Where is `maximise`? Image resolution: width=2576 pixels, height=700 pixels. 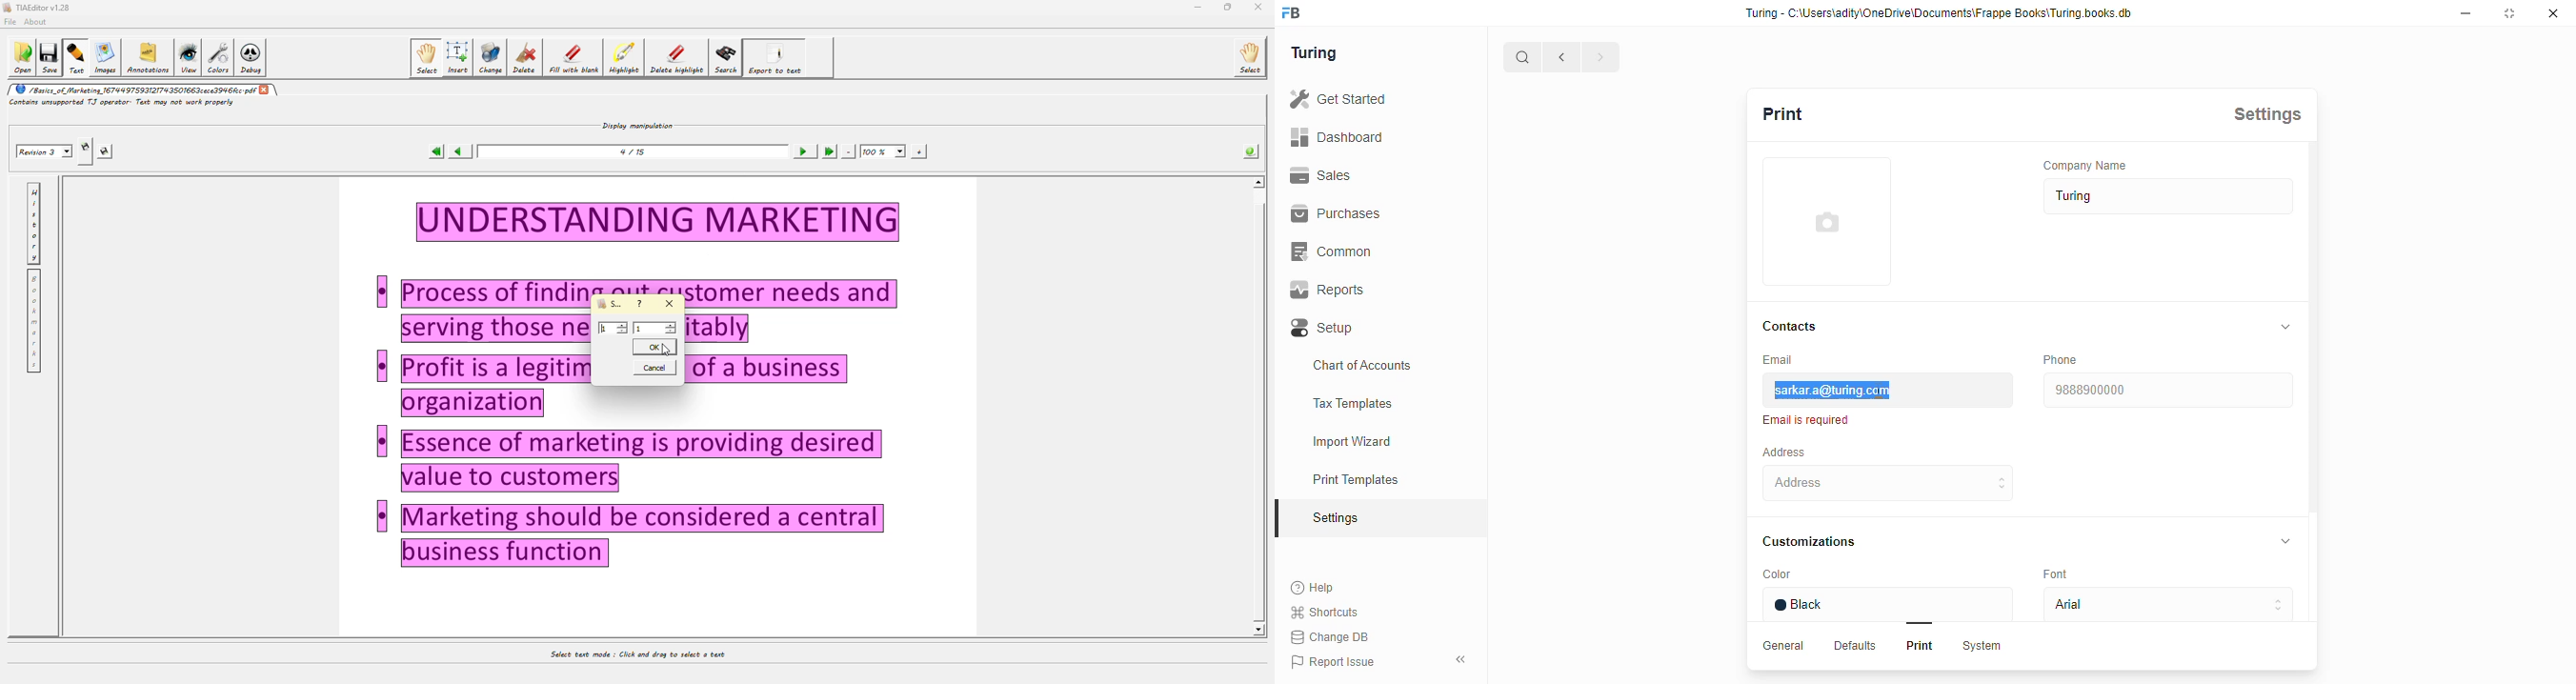
maximise is located at coordinates (2512, 14).